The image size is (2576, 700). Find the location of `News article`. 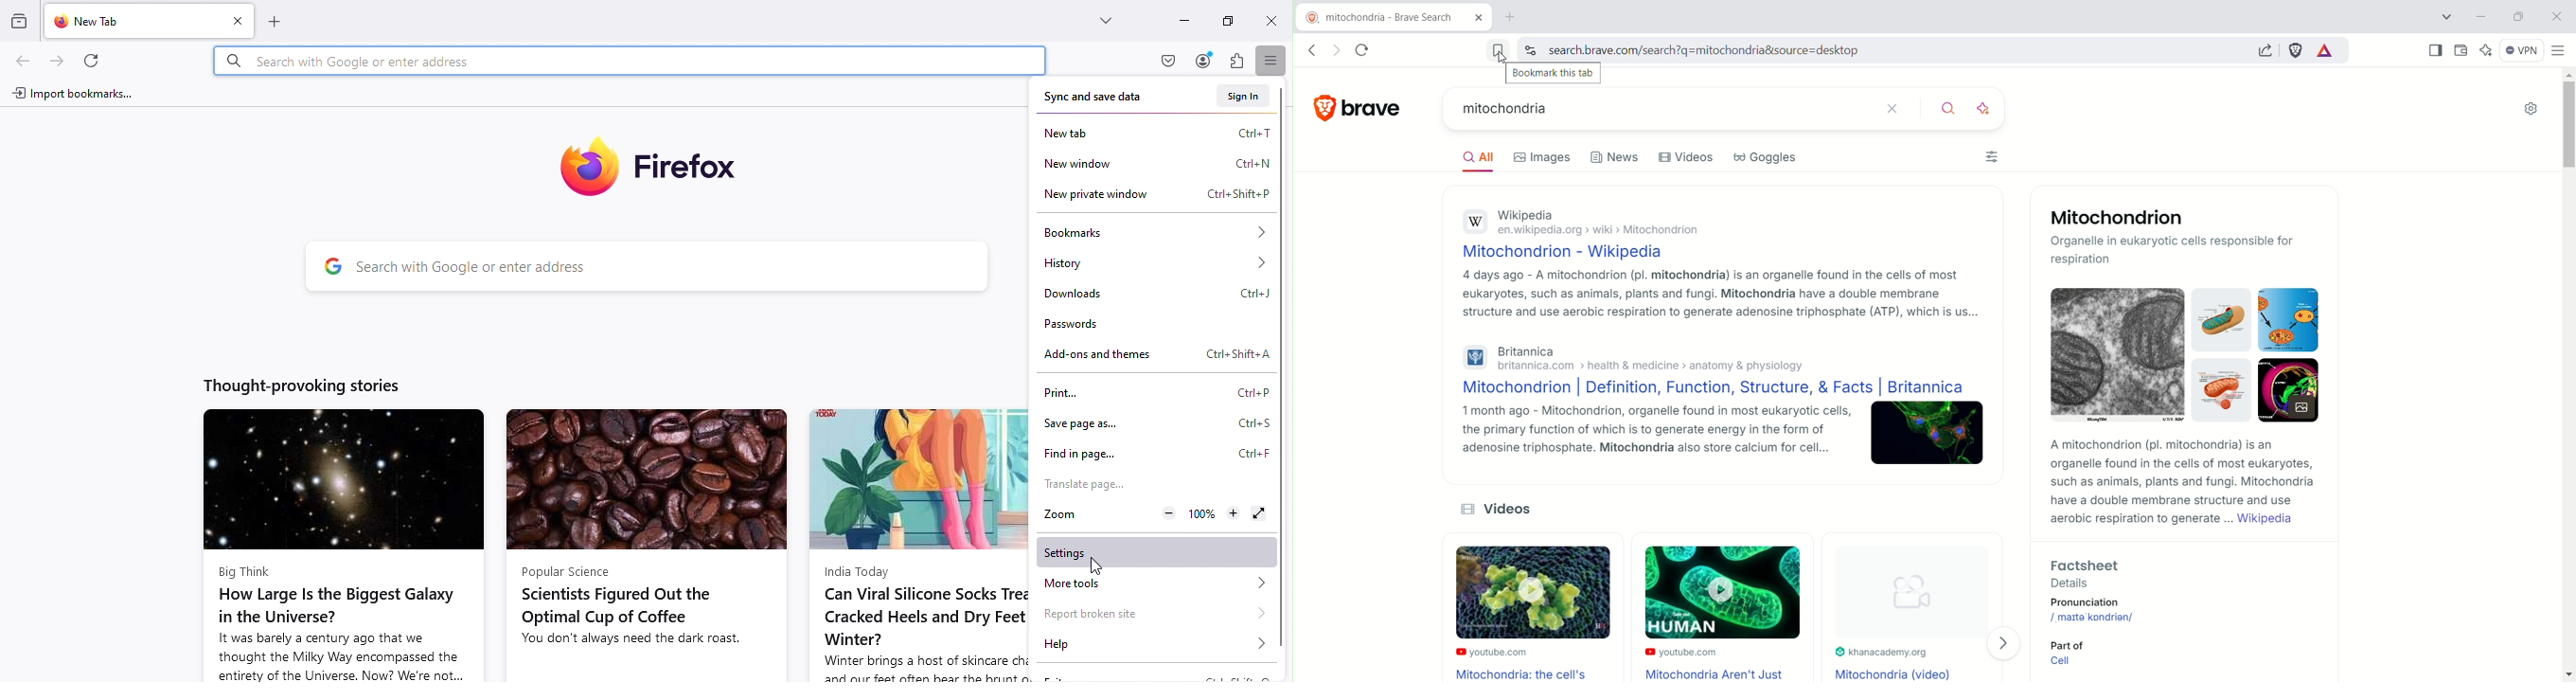

News article is located at coordinates (343, 544).